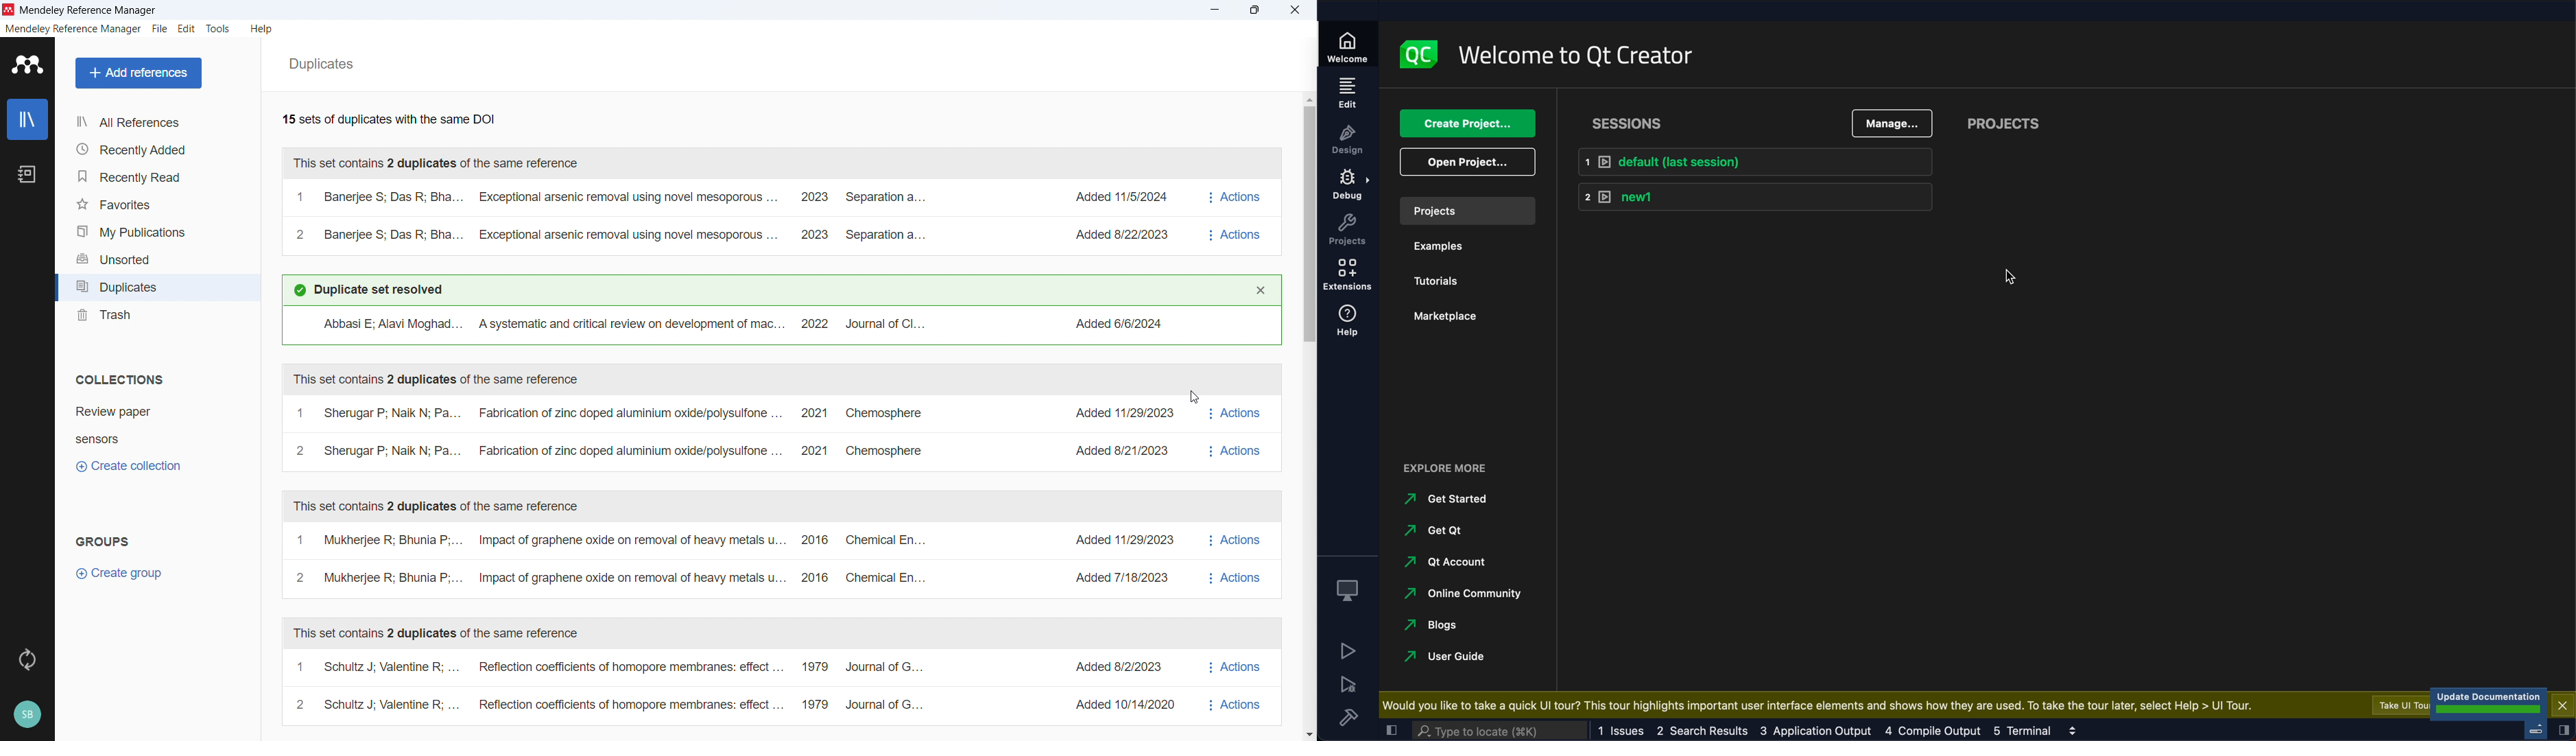 Image resolution: width=2576 pixels, height=756 pixels. Describe the element at coordinates (88, 10) in the screenshot. I see `Mendeley Reference Manager` at that location.